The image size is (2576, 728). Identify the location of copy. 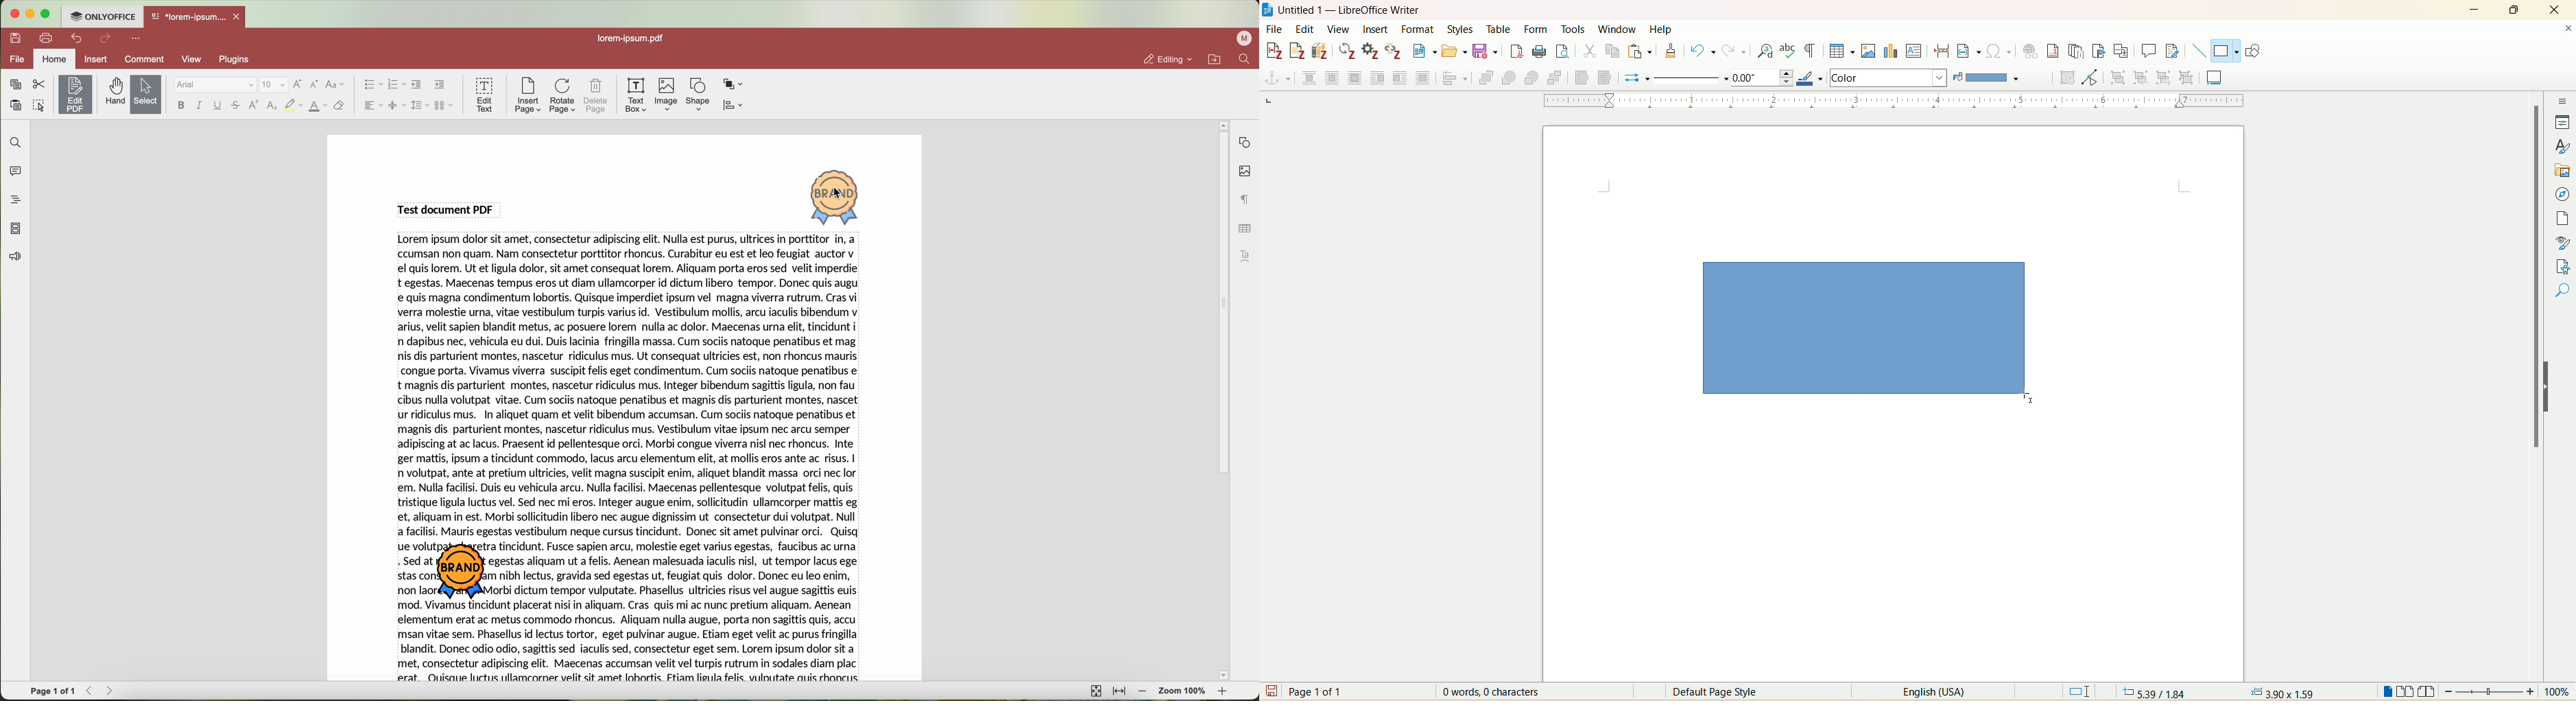
(1612, 53).